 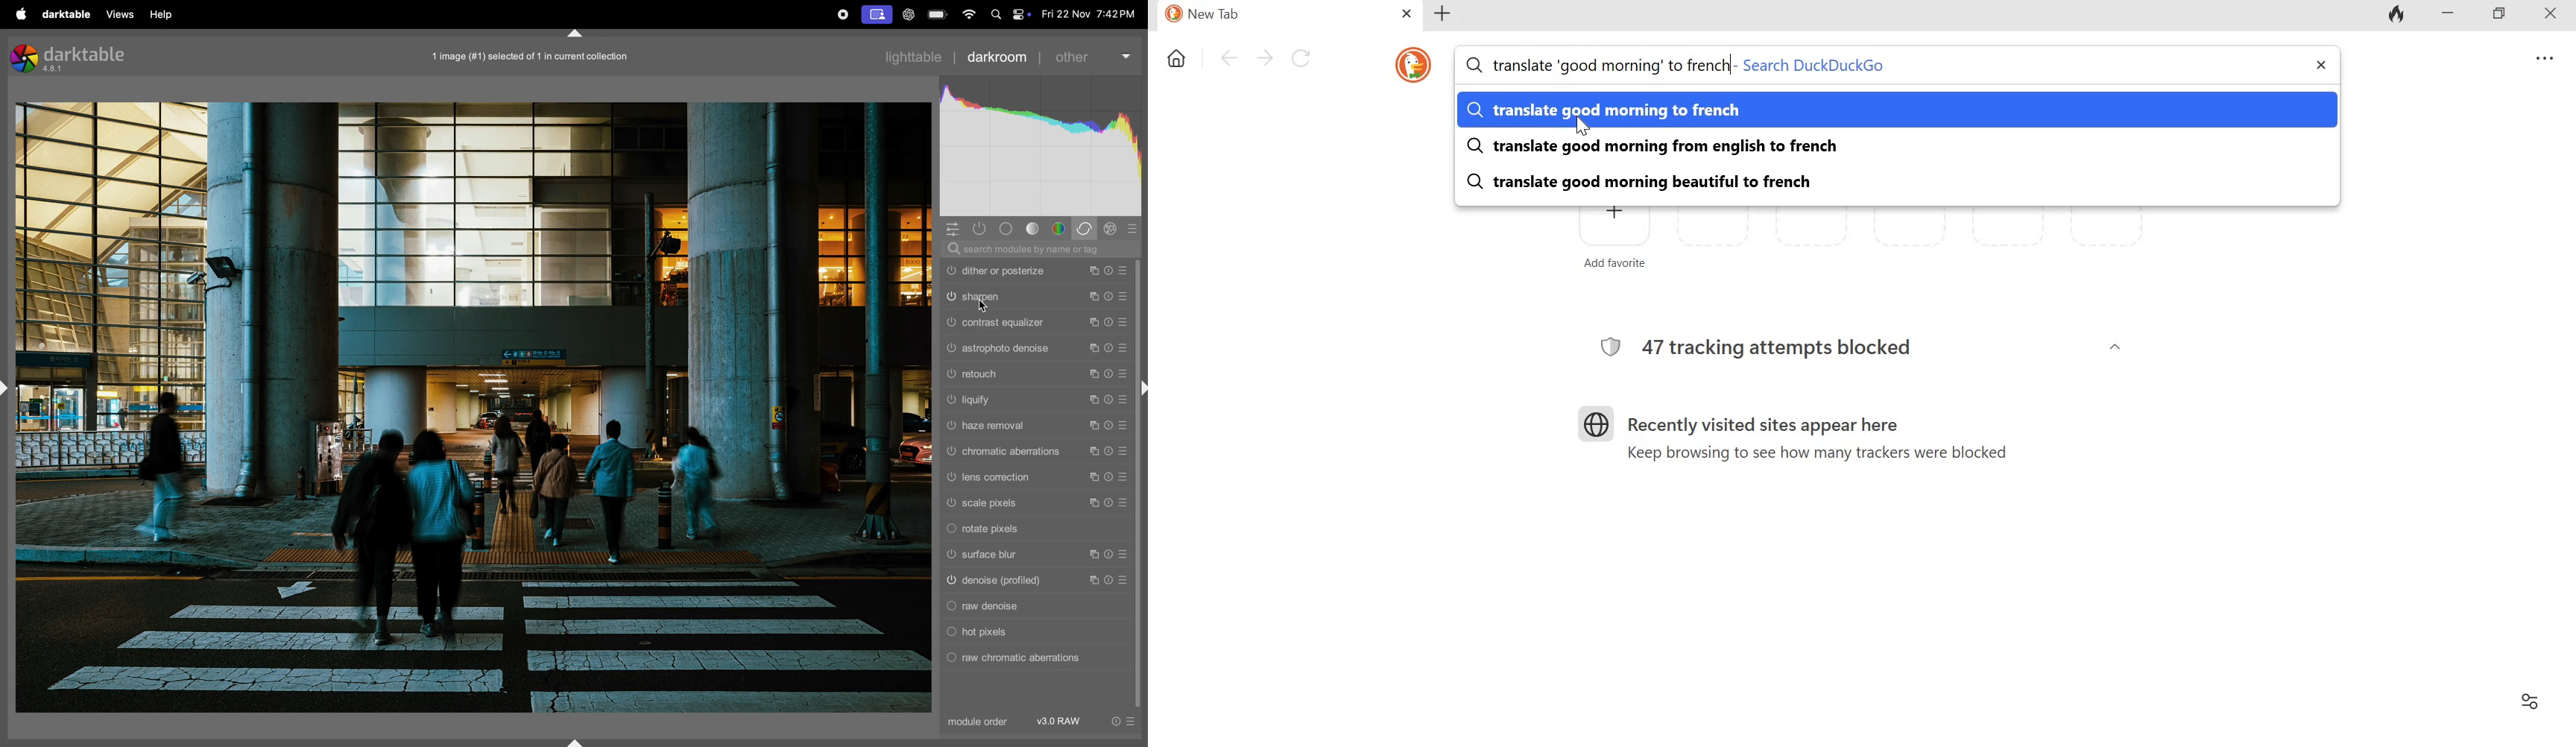 What do you see at coordinates (121, 14) in the screenshot?
I see `views` at bounding box center [121, 14].